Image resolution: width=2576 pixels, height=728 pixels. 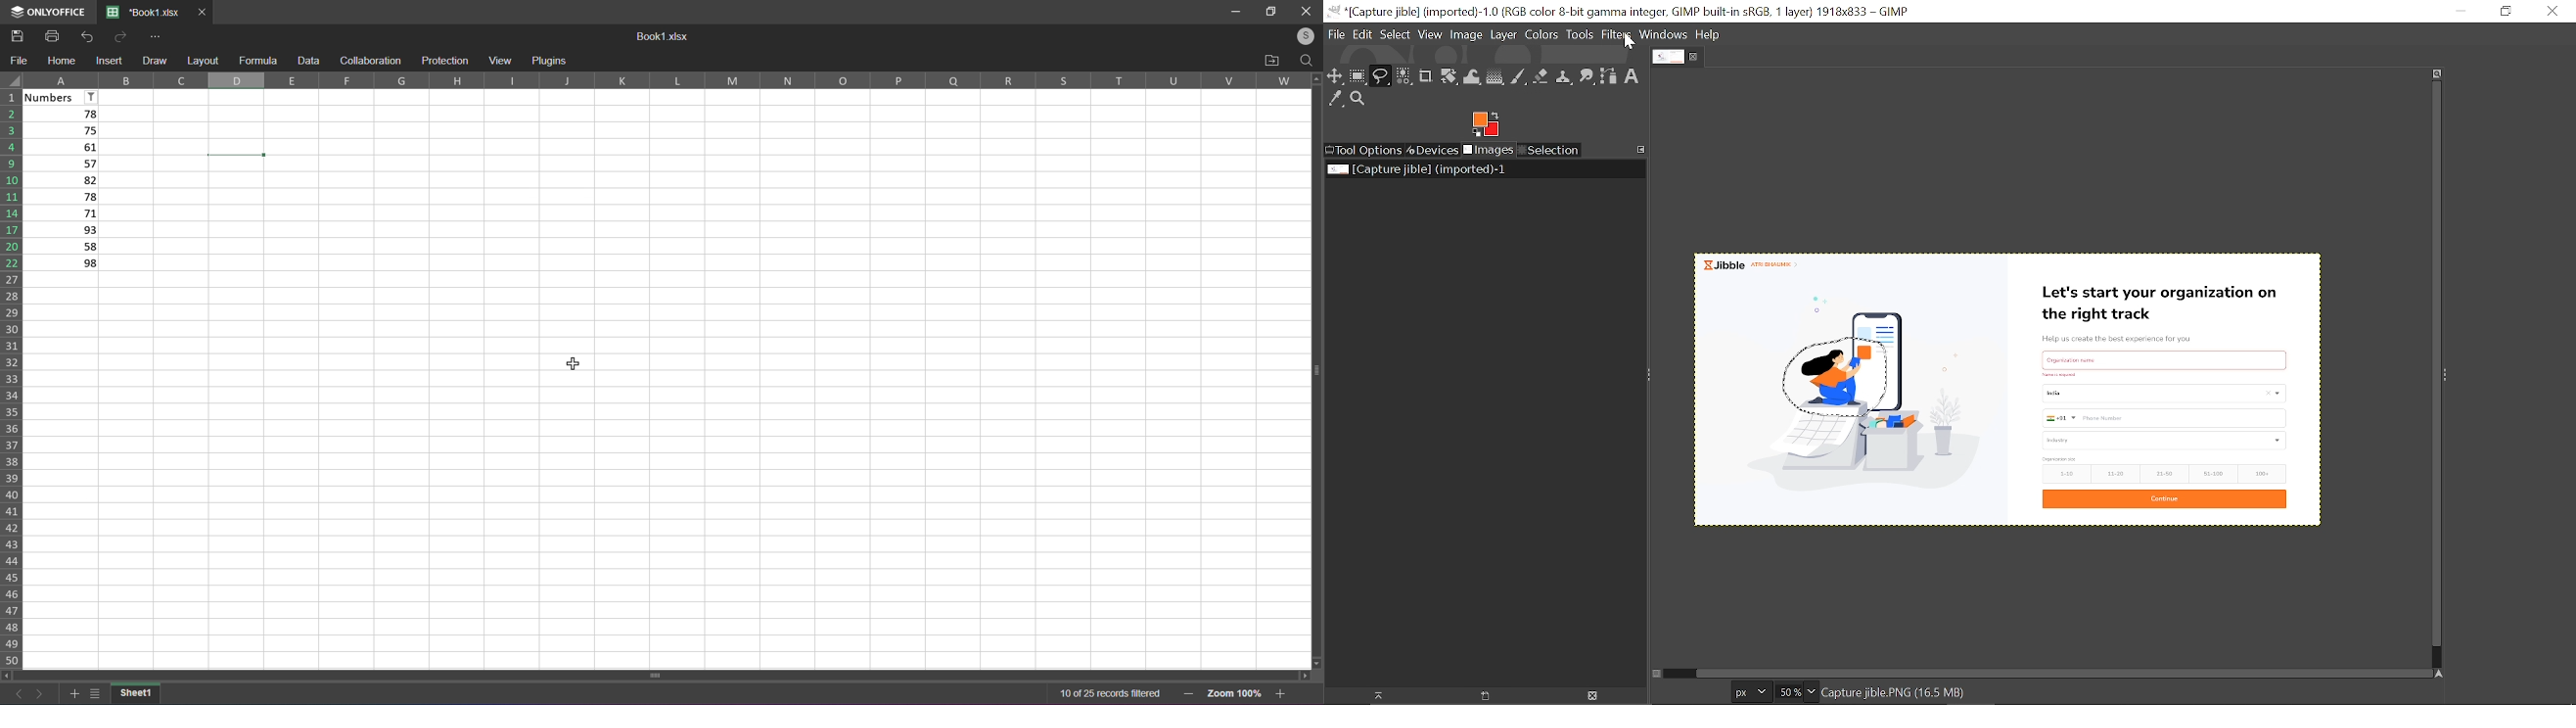 I want to click on Zoom 100%, so click(x=1236, y=692).